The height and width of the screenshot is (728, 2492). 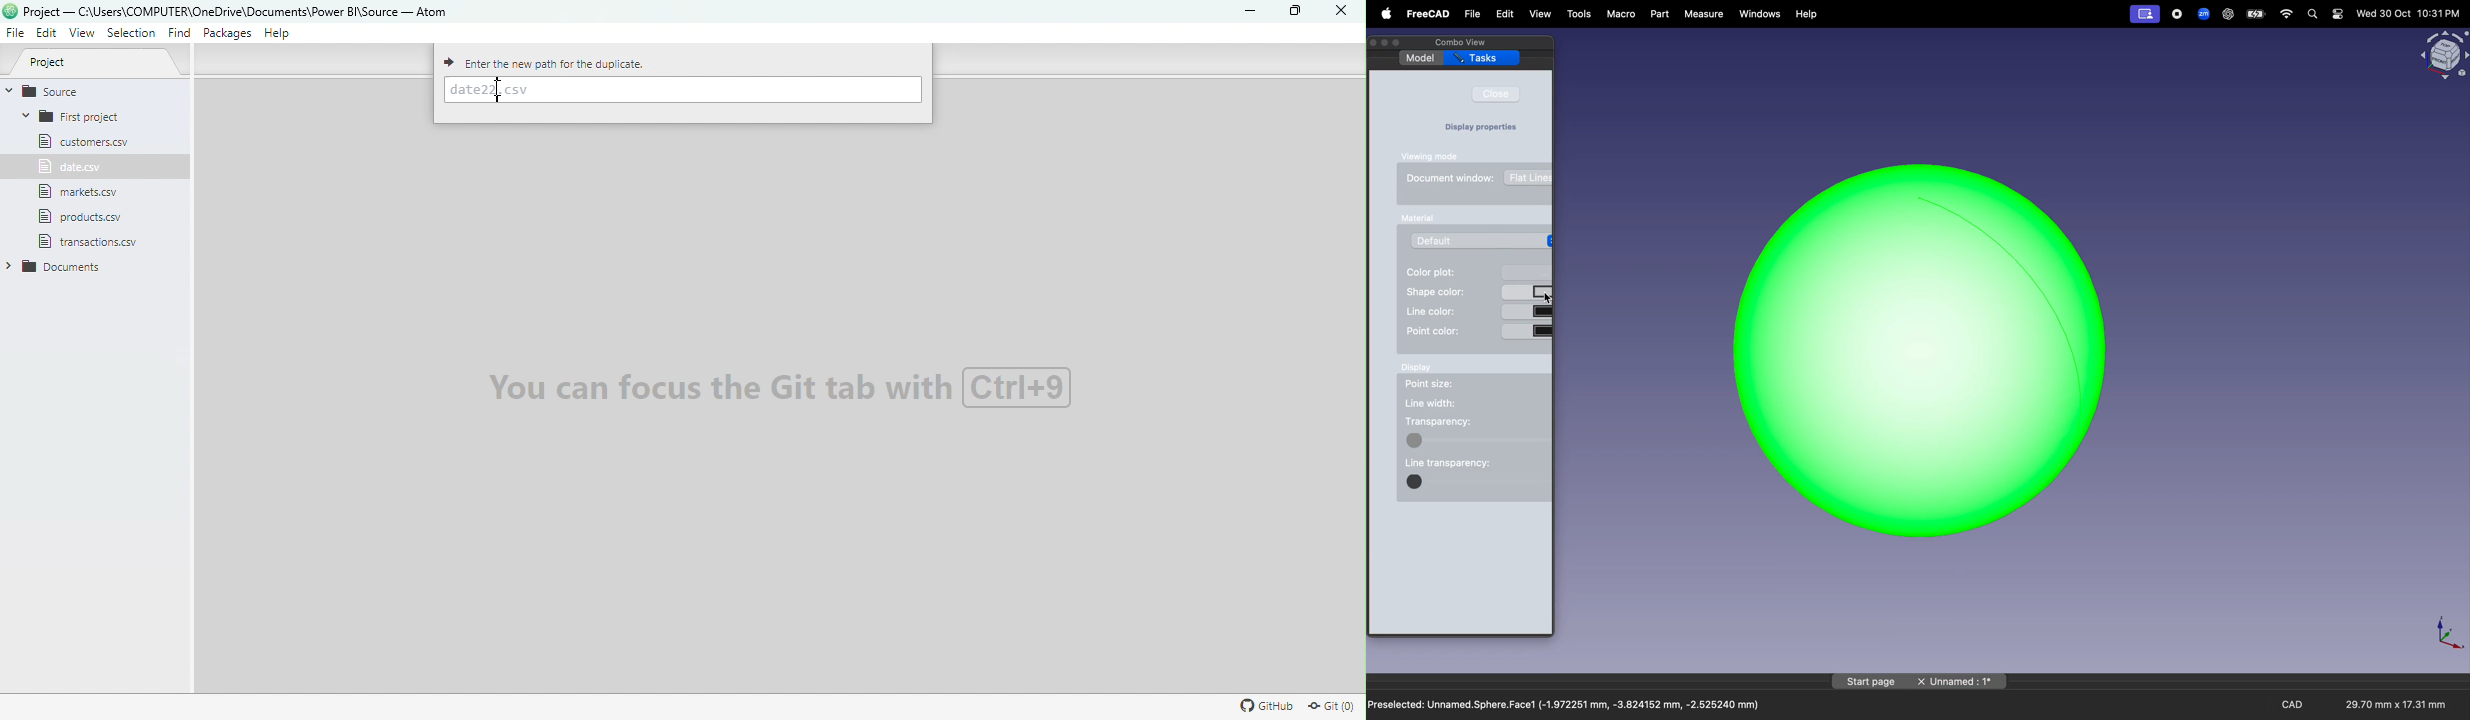 I want to click on viewing mode, so click(x=1434, y=156).